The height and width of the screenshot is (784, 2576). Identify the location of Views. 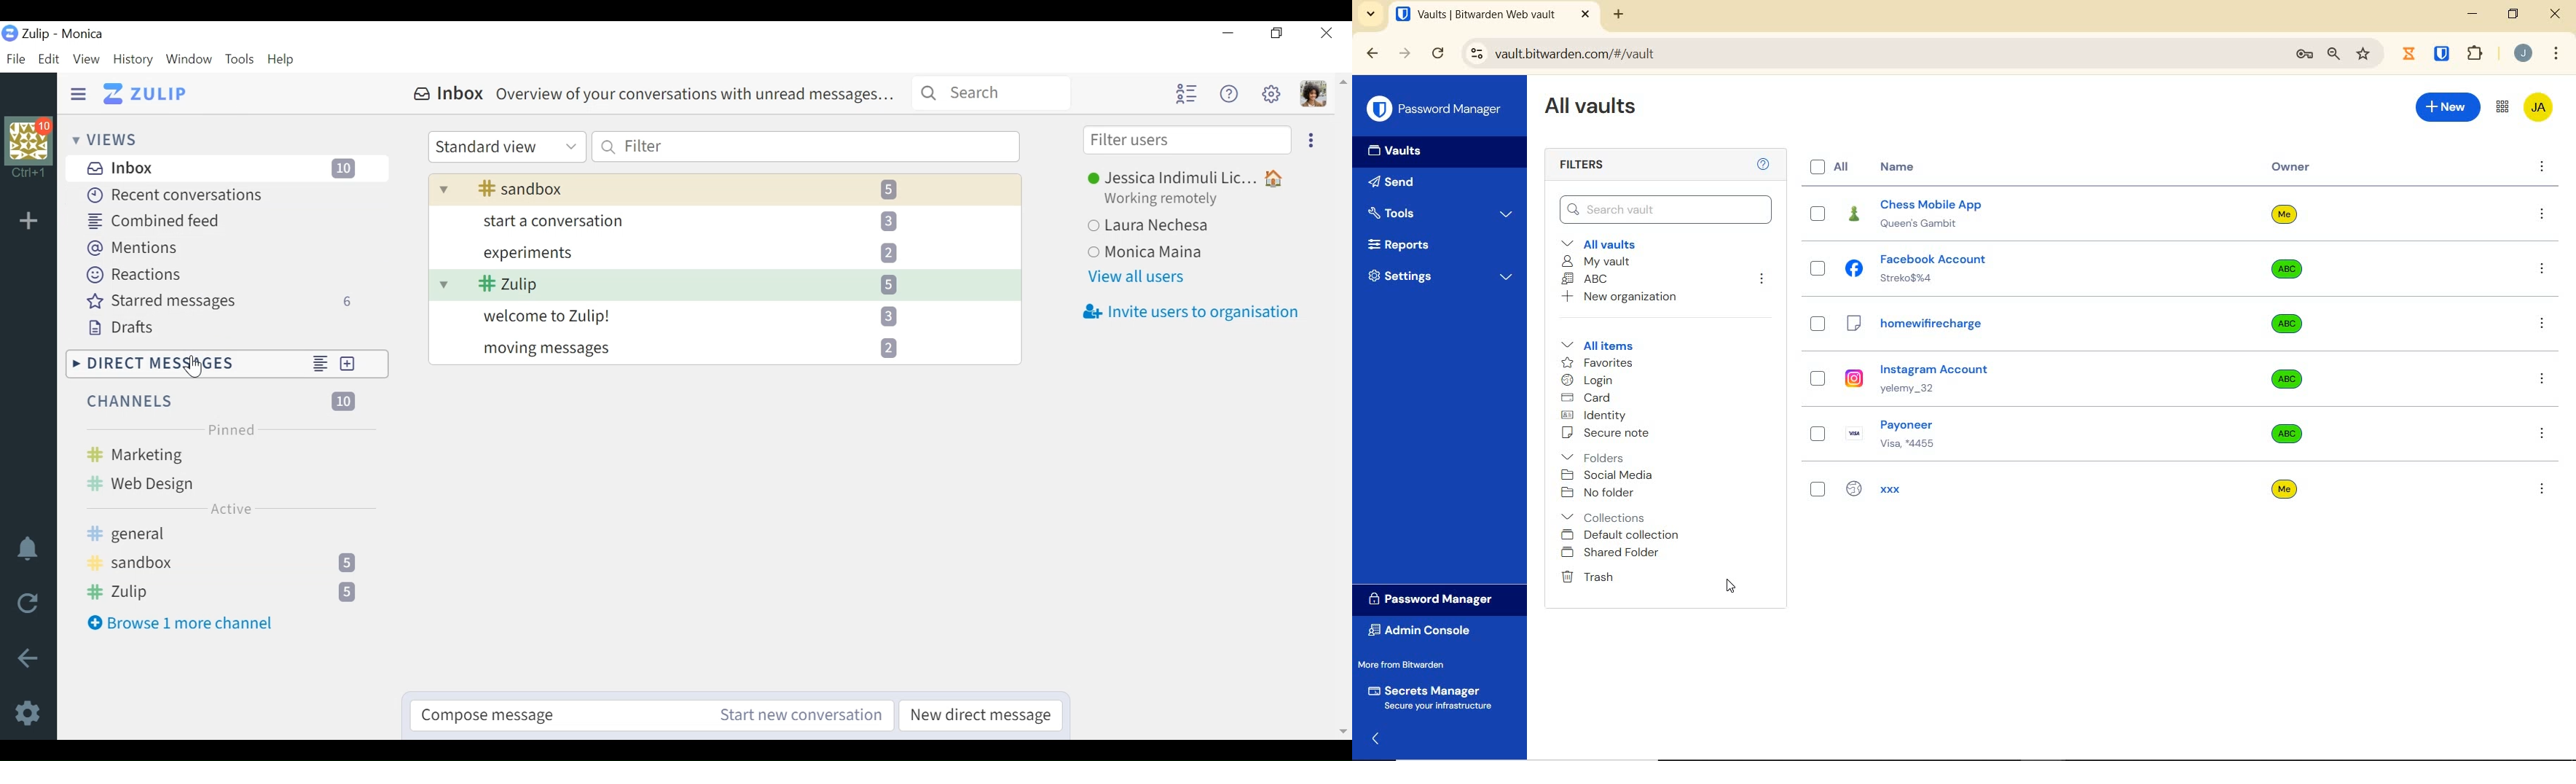
(102, 139).